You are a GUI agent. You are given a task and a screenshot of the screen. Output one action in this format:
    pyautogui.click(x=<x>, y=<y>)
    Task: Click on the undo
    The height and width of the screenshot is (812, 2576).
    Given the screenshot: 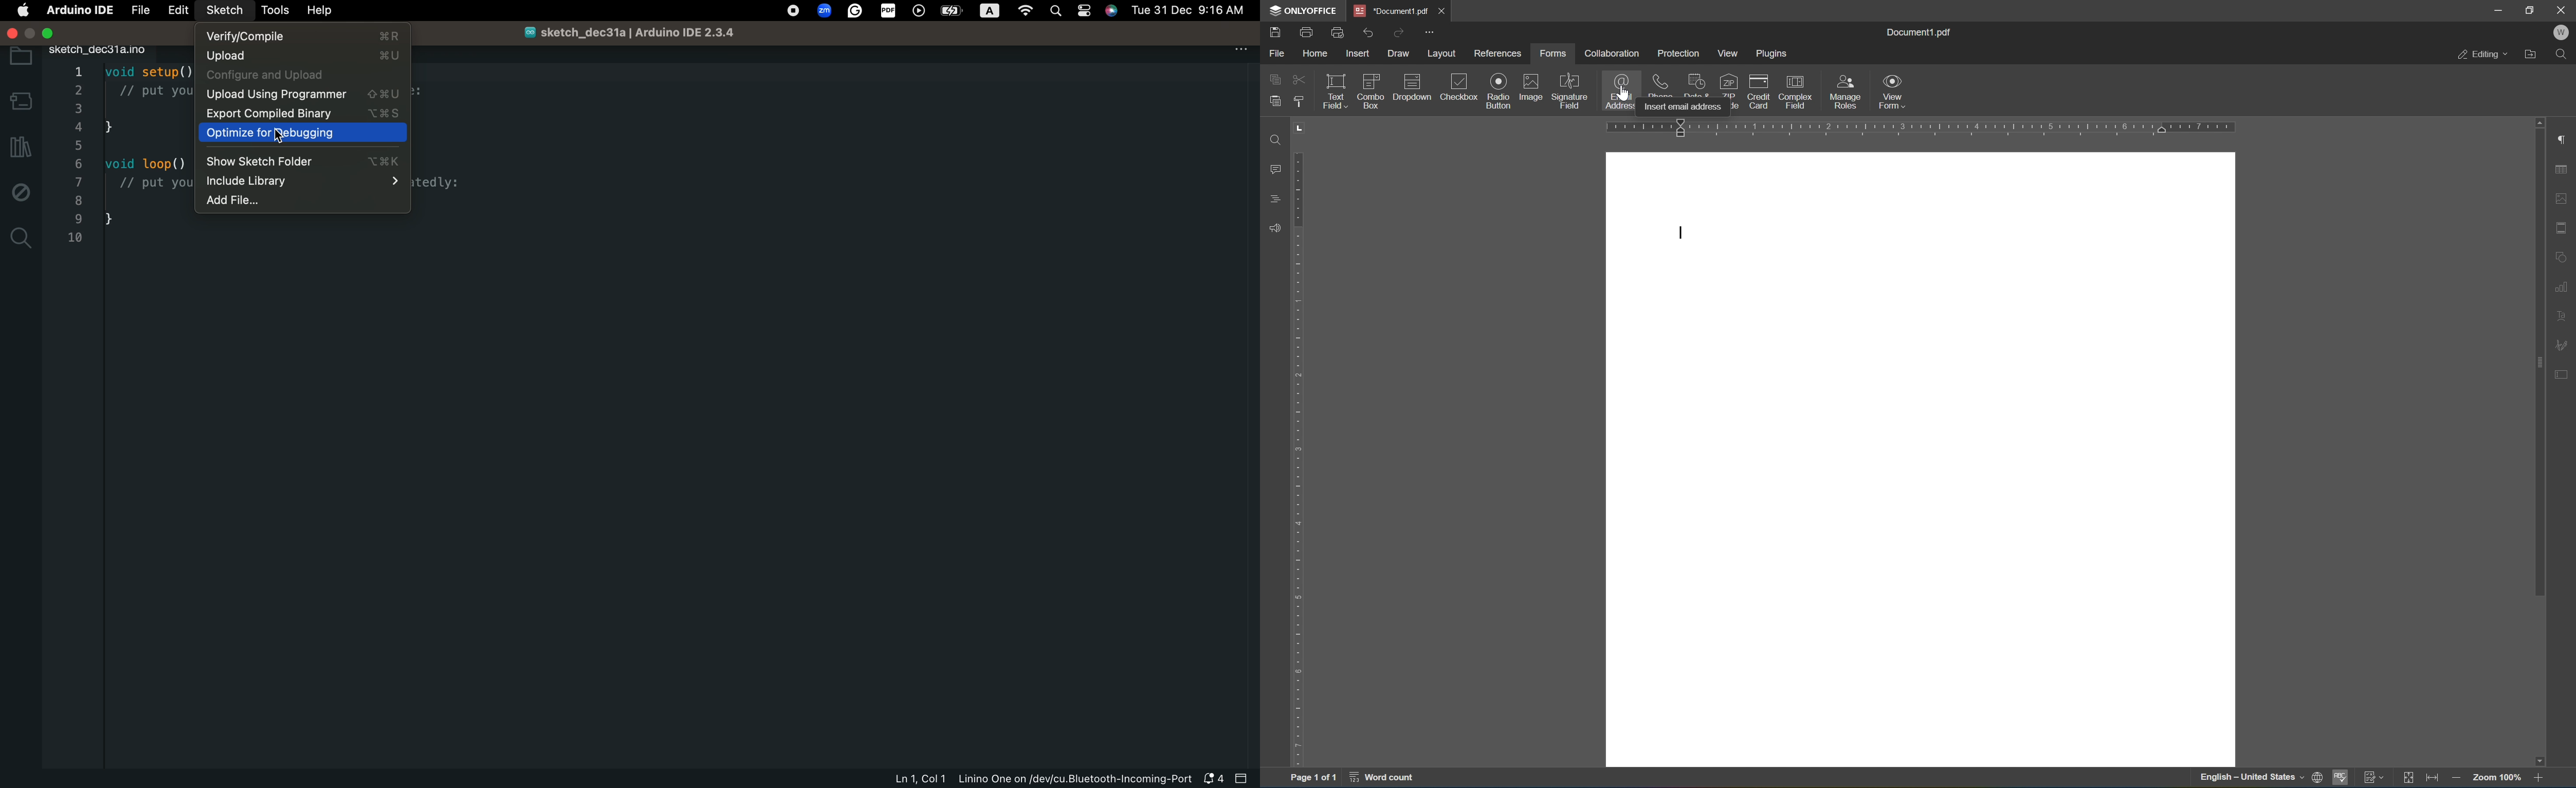 What is the action you would take?
    pyautogui.click(x=1368, y=33)
    